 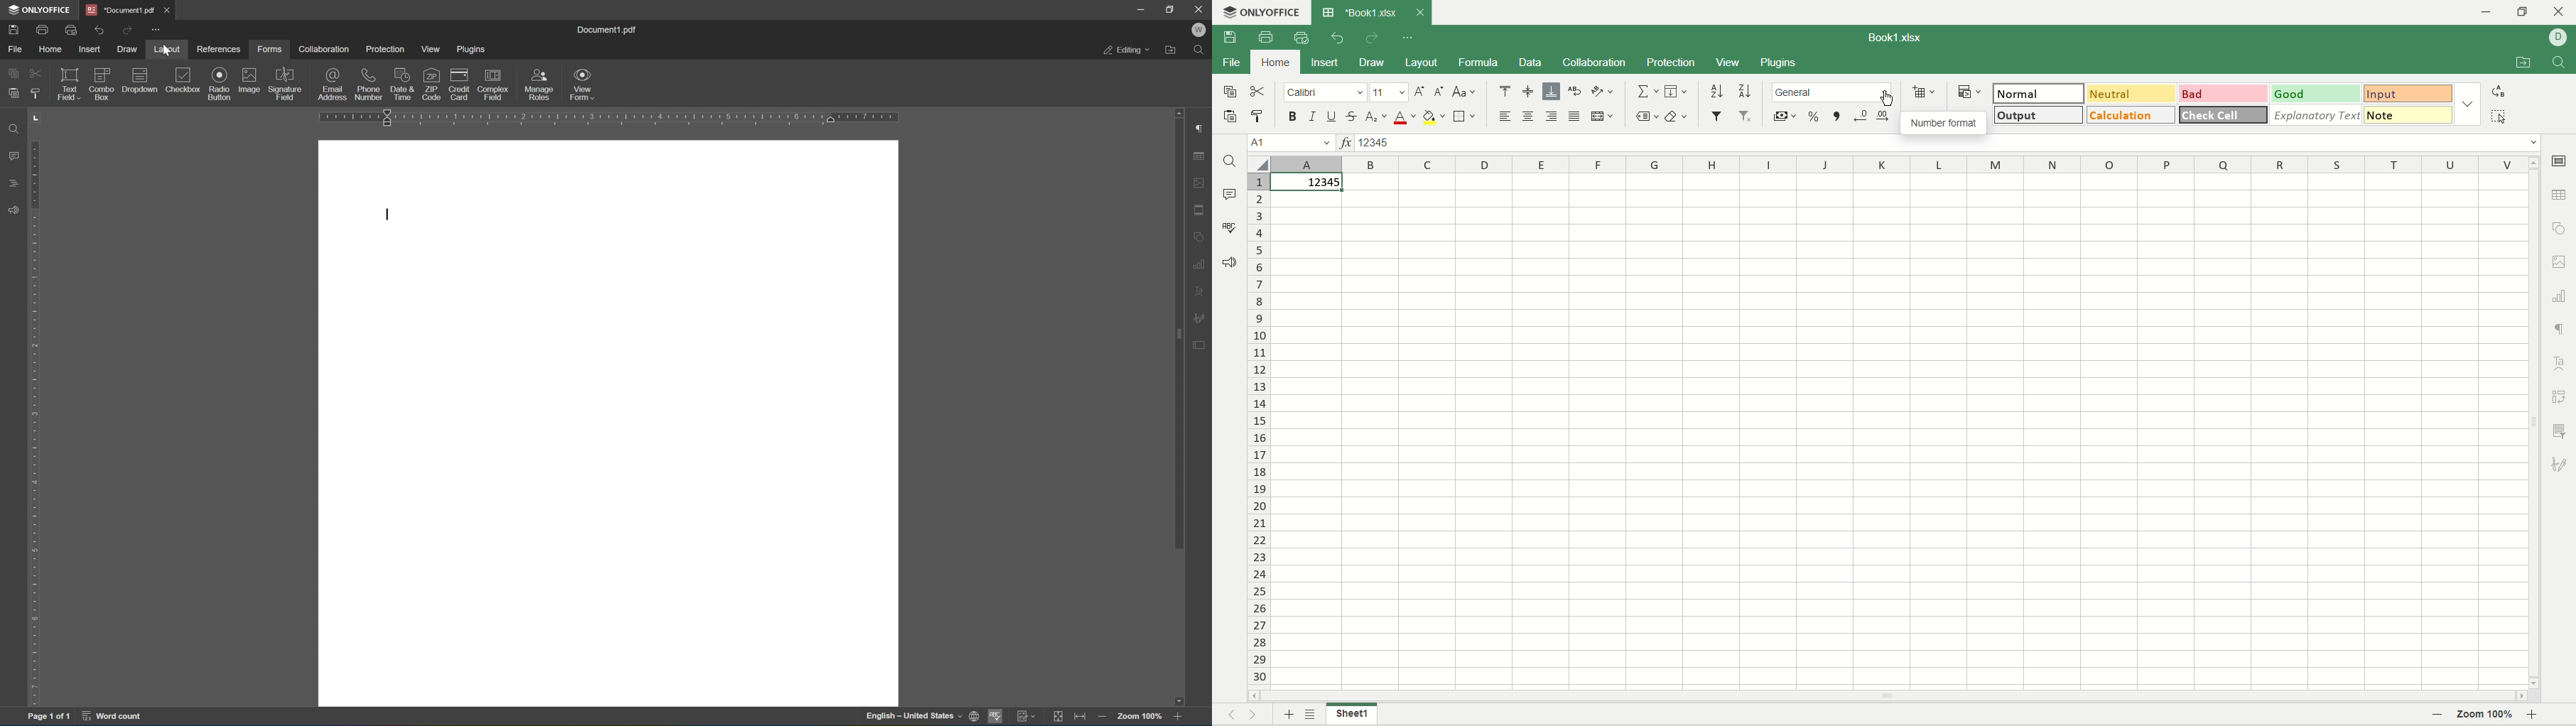 I want to click on wrap text, so click(x=1576, y=92).